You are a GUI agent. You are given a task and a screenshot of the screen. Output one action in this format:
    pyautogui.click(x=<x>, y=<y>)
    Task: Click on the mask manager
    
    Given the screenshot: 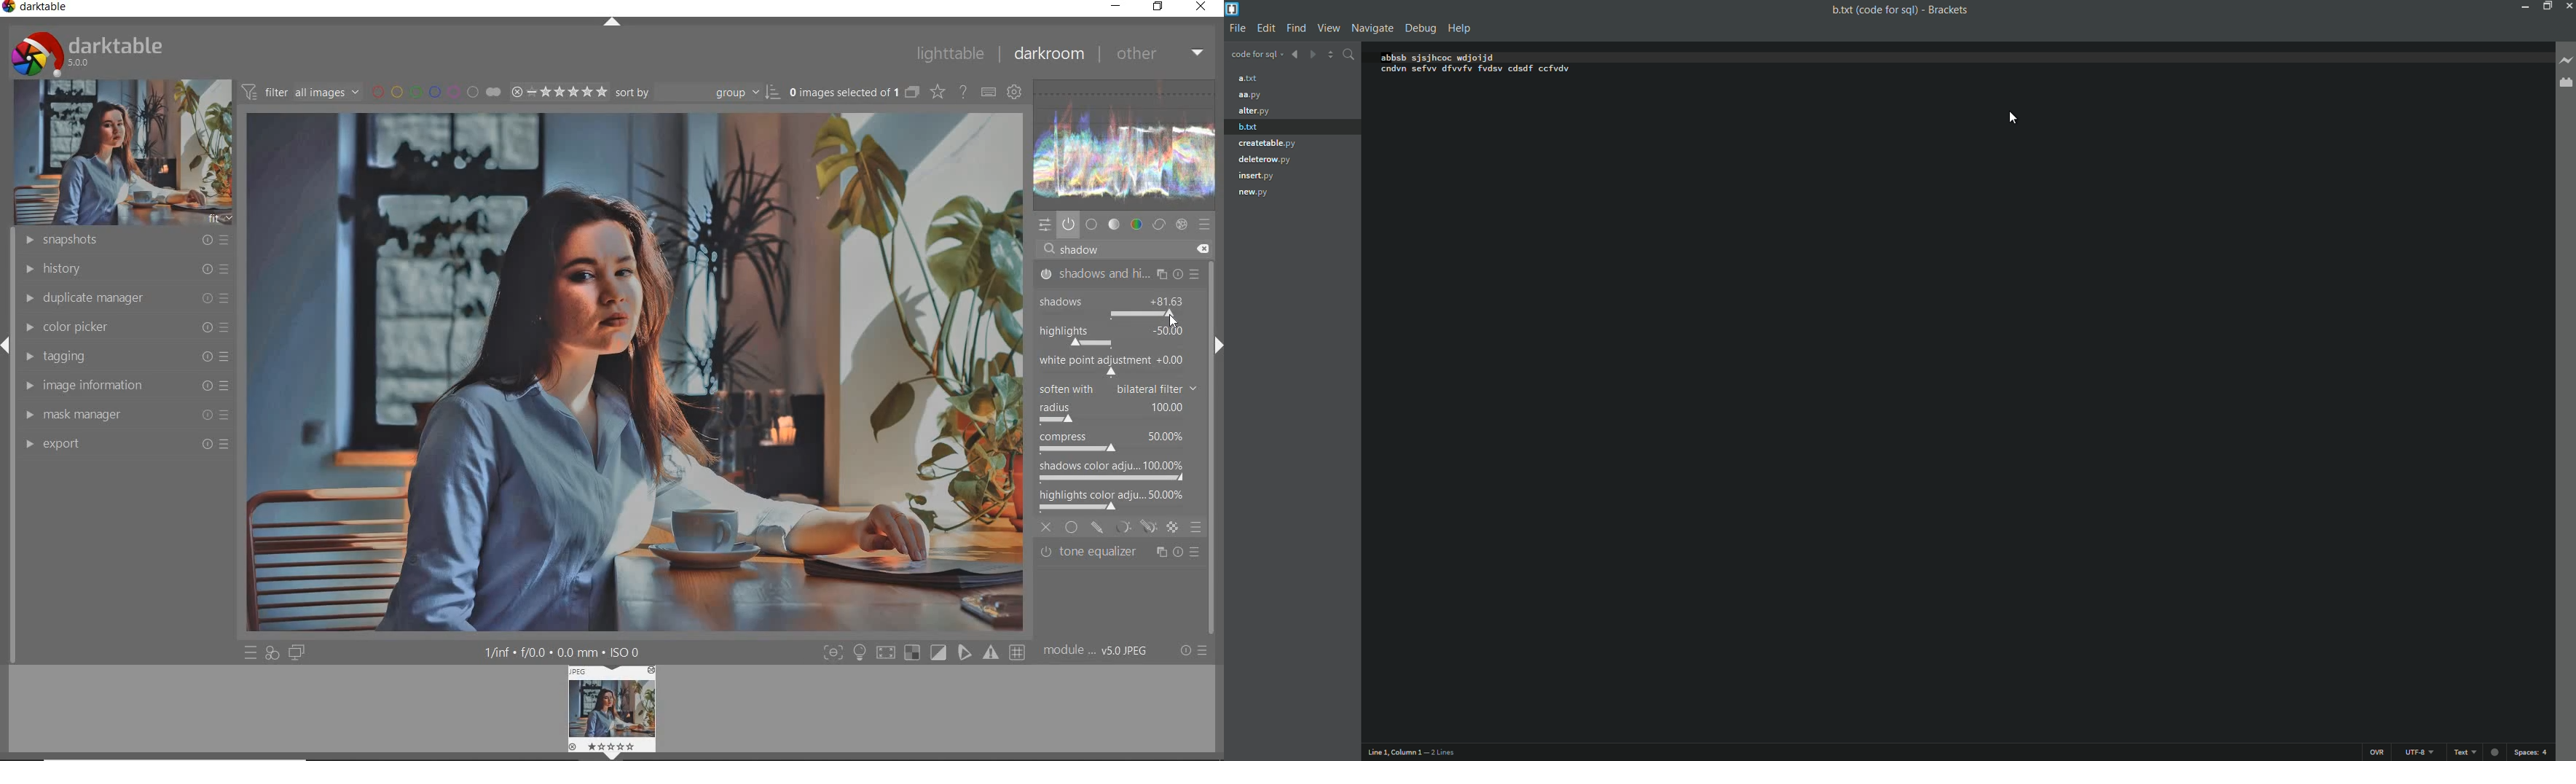 What is the action you would take?
    pyautogui.click(x=126, y=416)
    